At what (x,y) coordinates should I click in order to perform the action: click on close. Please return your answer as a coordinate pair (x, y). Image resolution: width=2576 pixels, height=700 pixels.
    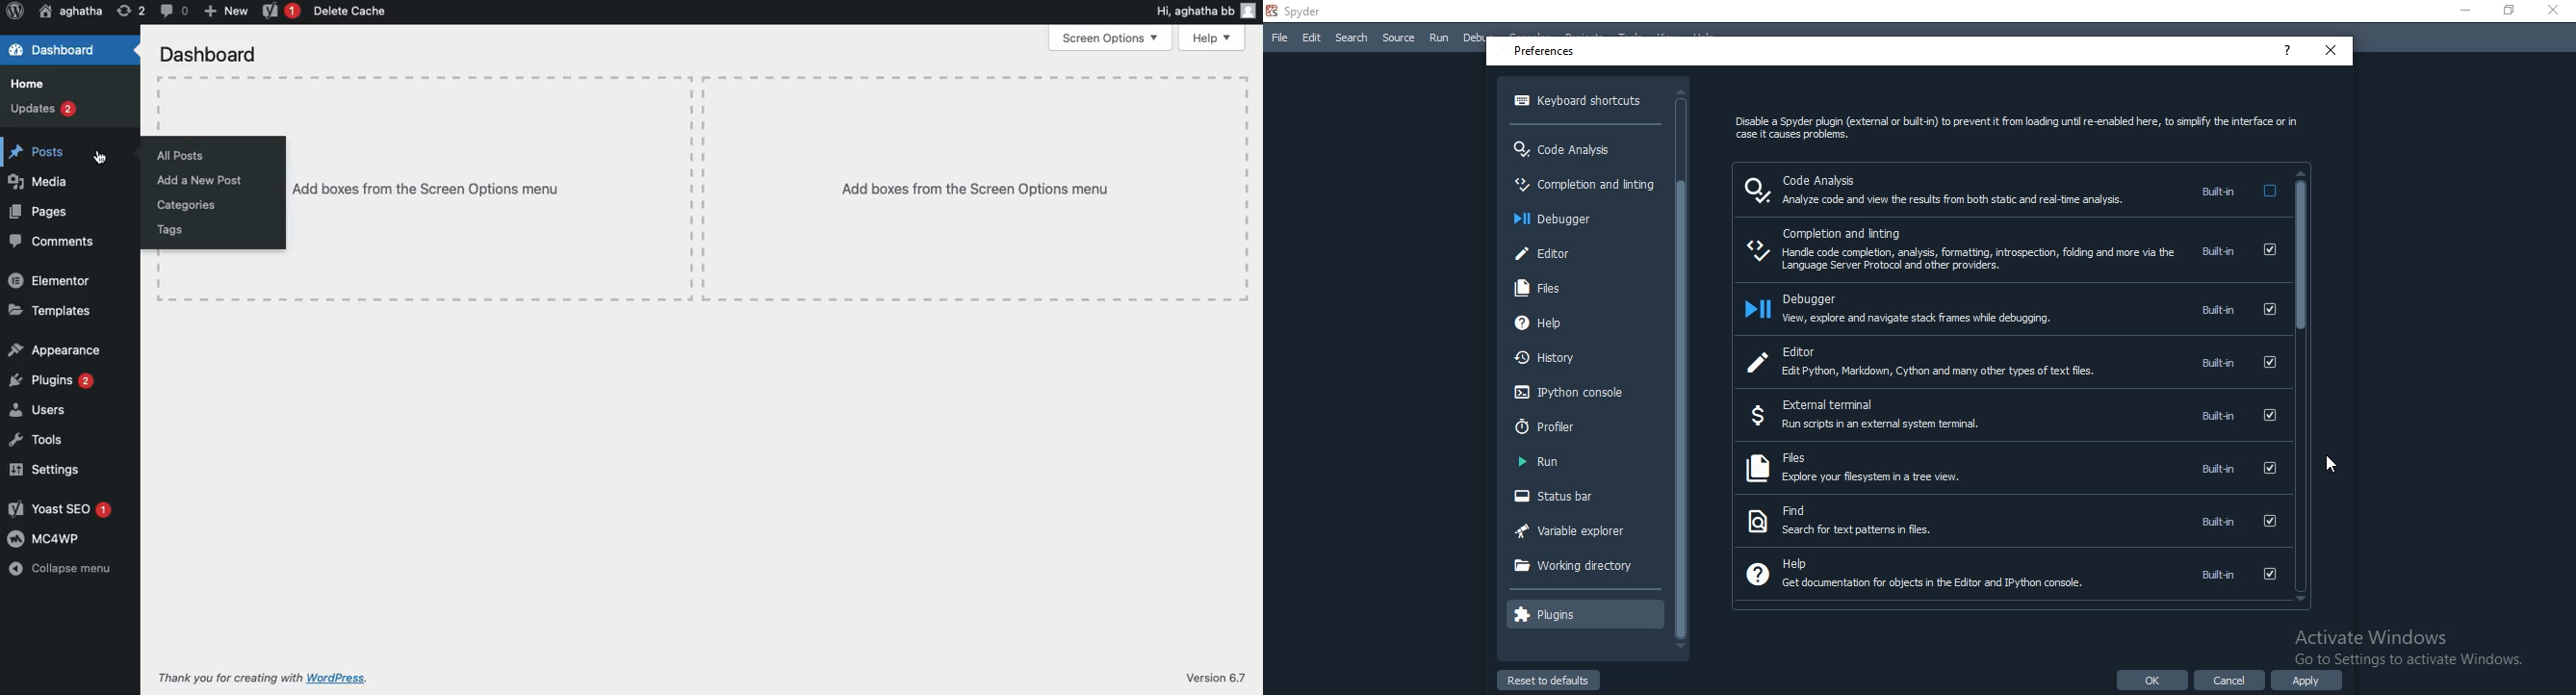
    Looking at the image, I should click on (2330, 50).